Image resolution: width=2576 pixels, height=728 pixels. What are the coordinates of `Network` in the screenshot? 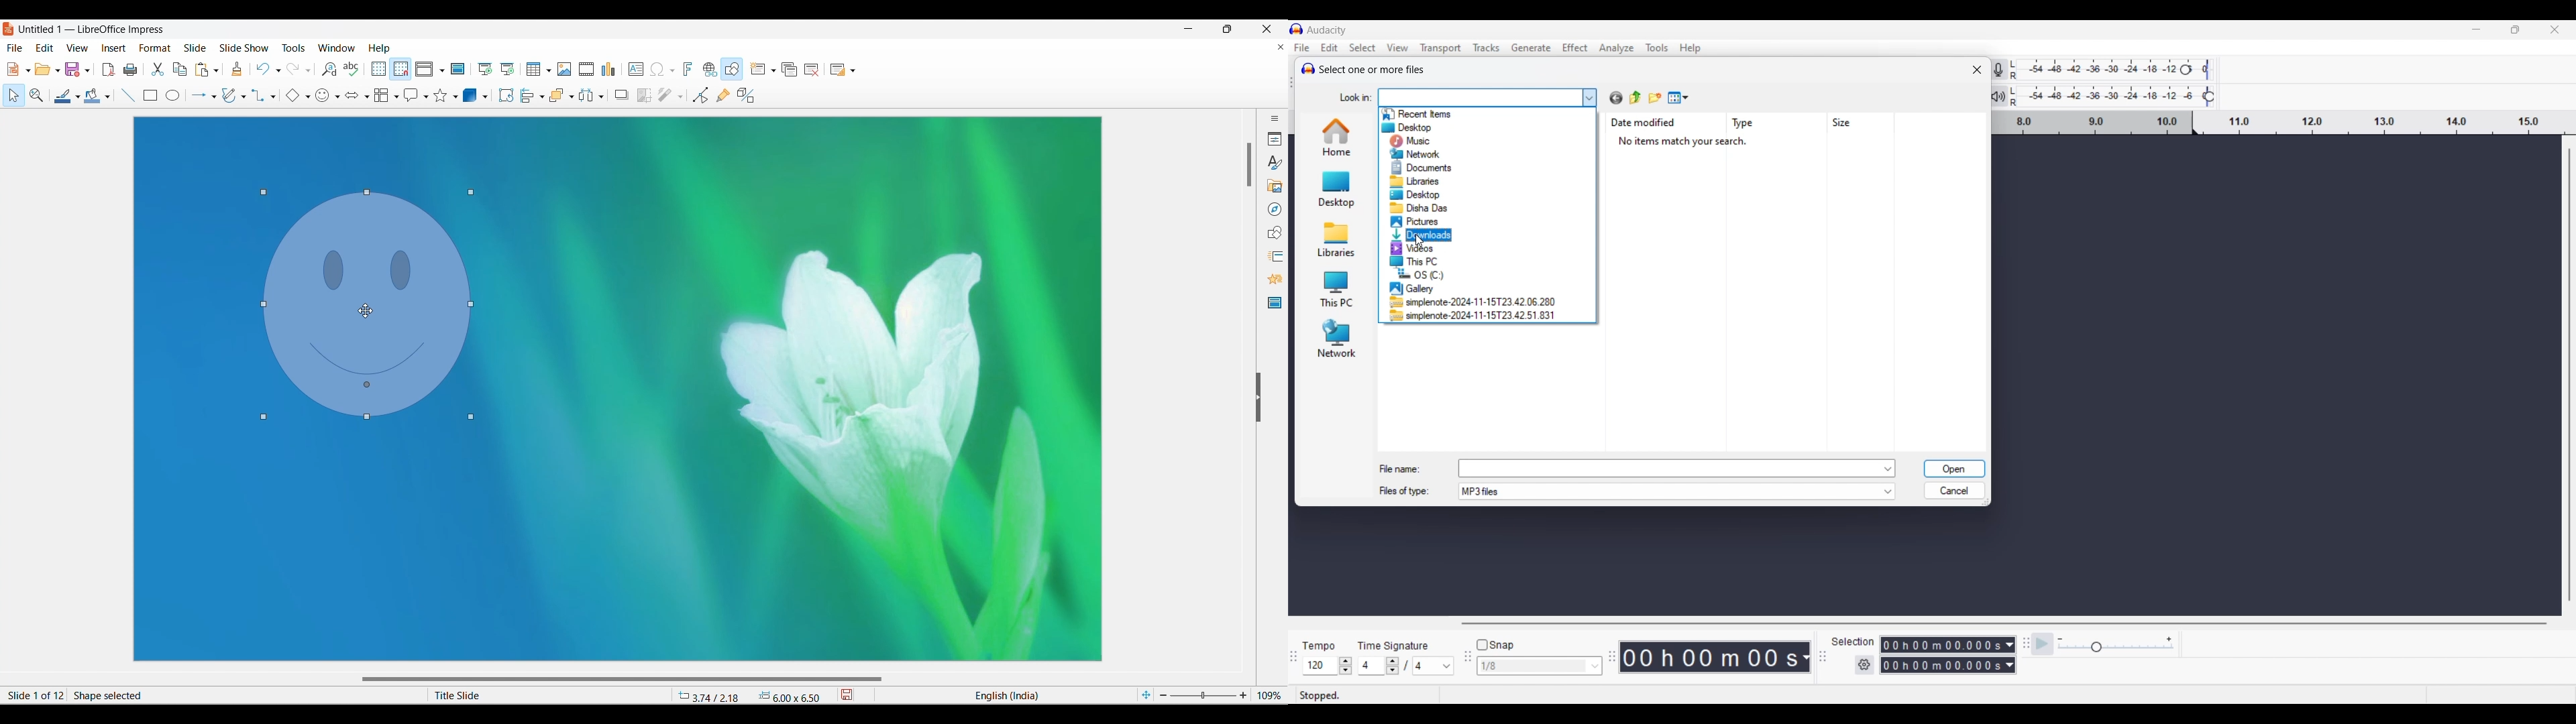 It's located at (1419, 154).